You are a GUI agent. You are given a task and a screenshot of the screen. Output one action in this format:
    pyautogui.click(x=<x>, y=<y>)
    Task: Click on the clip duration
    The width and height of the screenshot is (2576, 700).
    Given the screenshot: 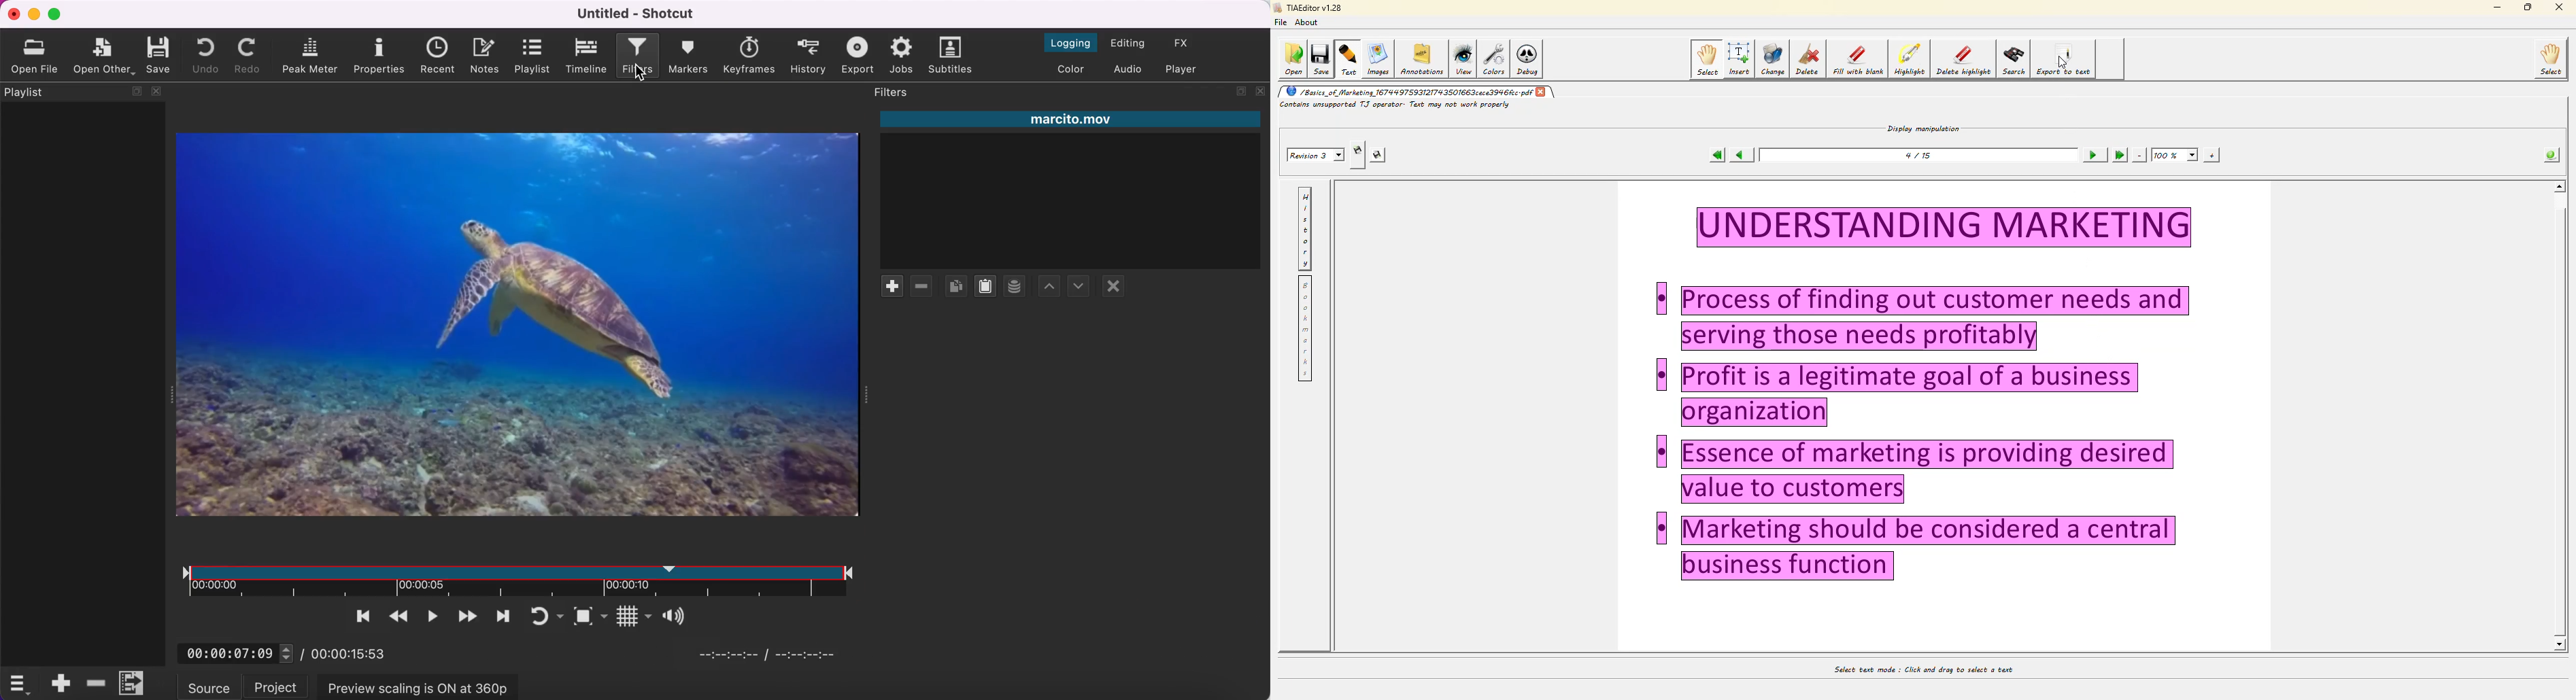 What is the action you would take?
    pyautogui.click(x=509, y=578)
    